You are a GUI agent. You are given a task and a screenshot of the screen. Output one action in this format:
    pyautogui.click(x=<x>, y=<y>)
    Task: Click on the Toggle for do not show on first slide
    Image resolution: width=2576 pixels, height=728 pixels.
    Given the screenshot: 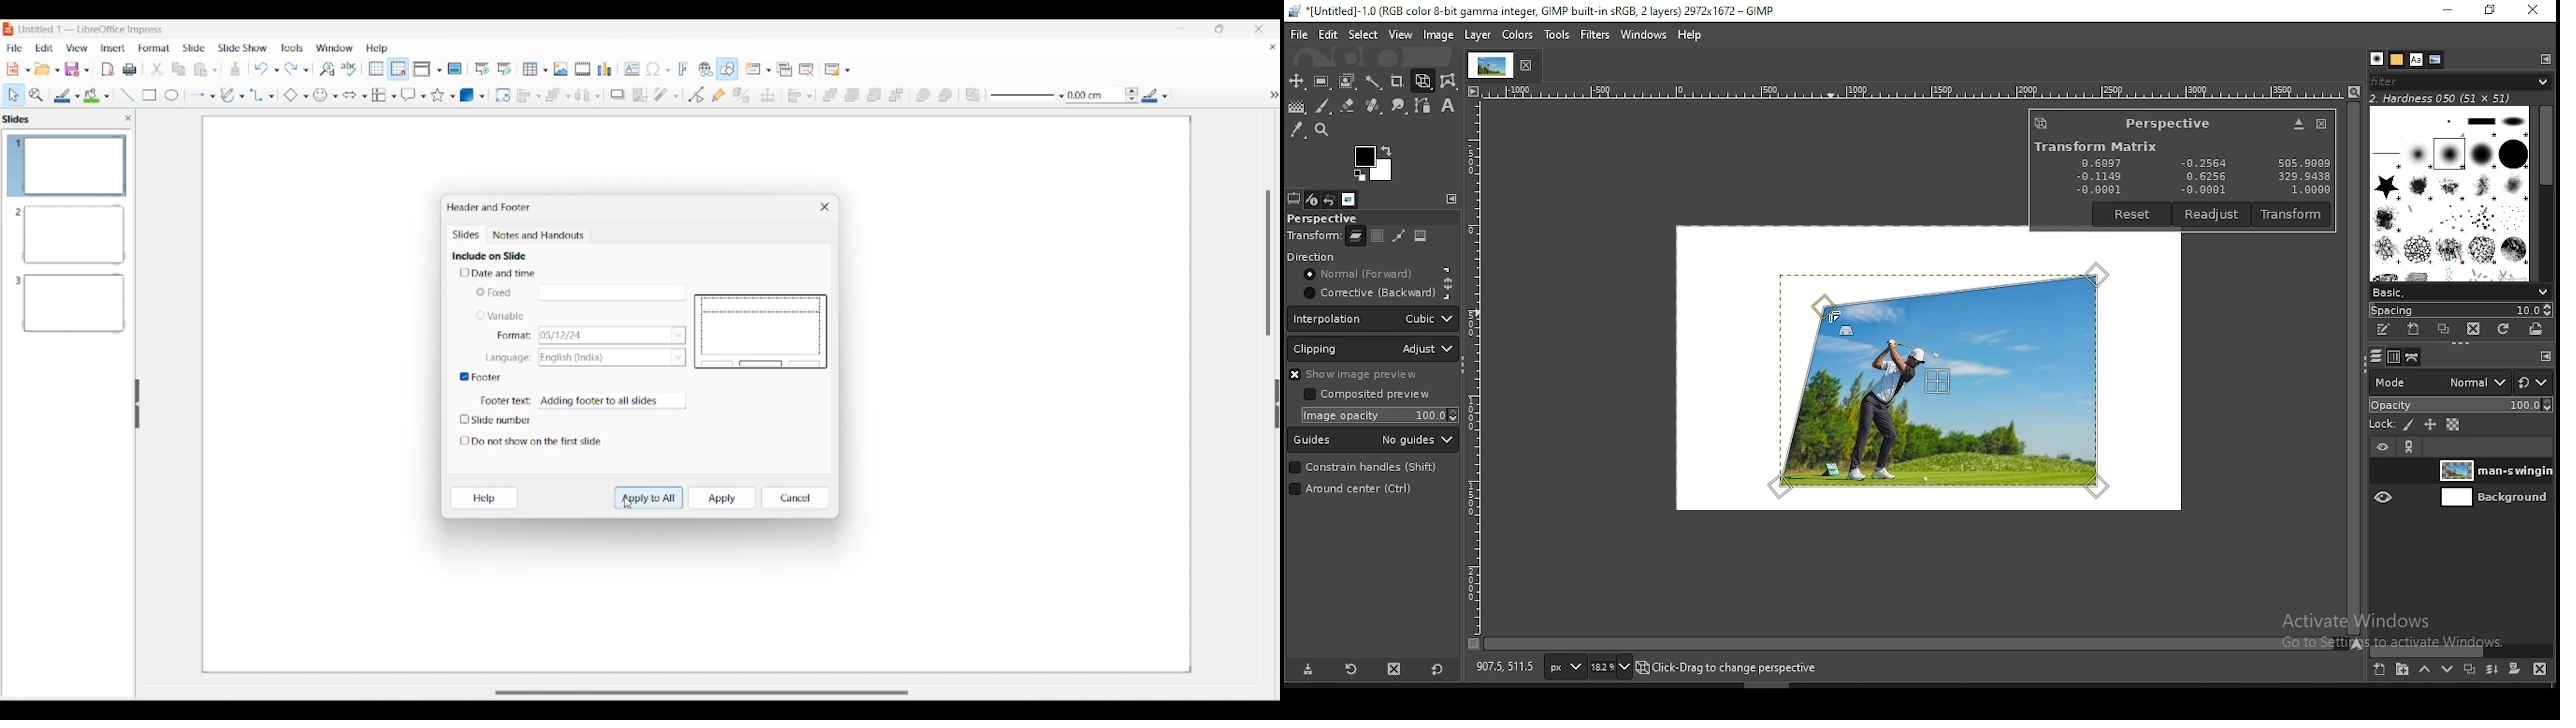 What is the action you would take?
    pyautogui.click(x=531, y=441)
    